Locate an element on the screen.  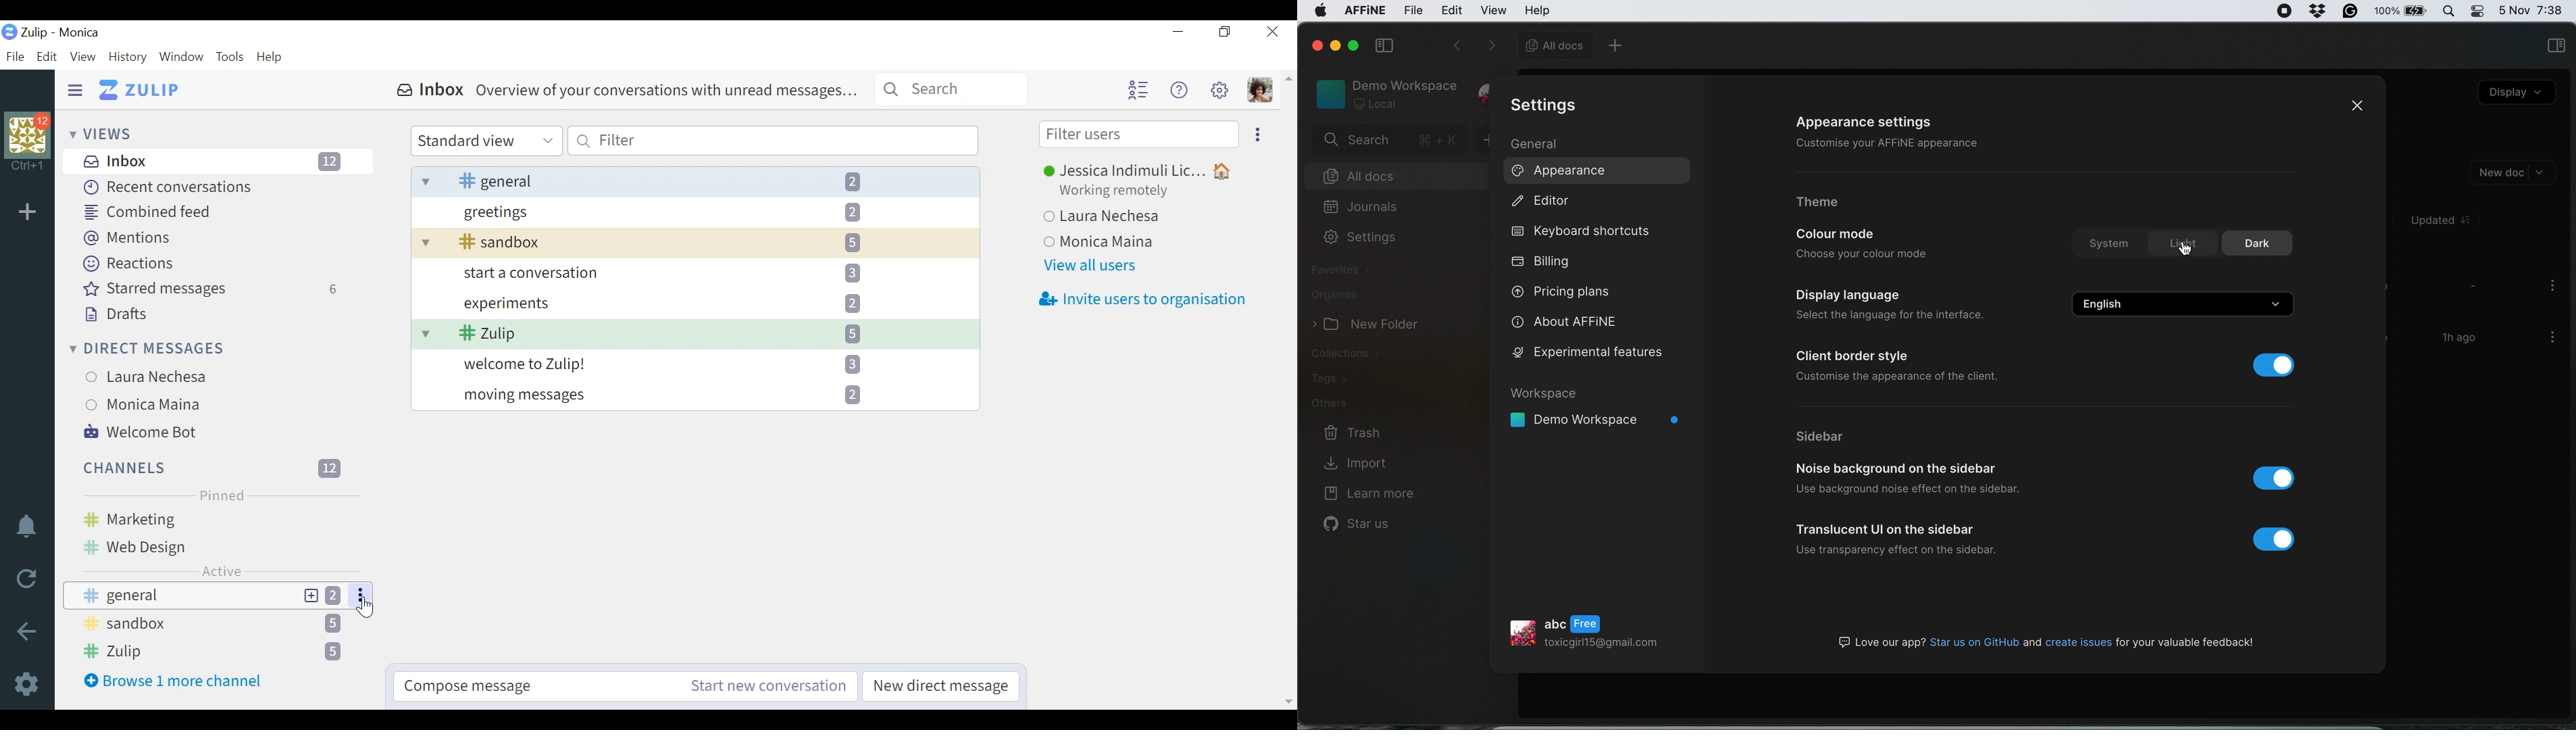
edit is located at coordinates (1452, 11).